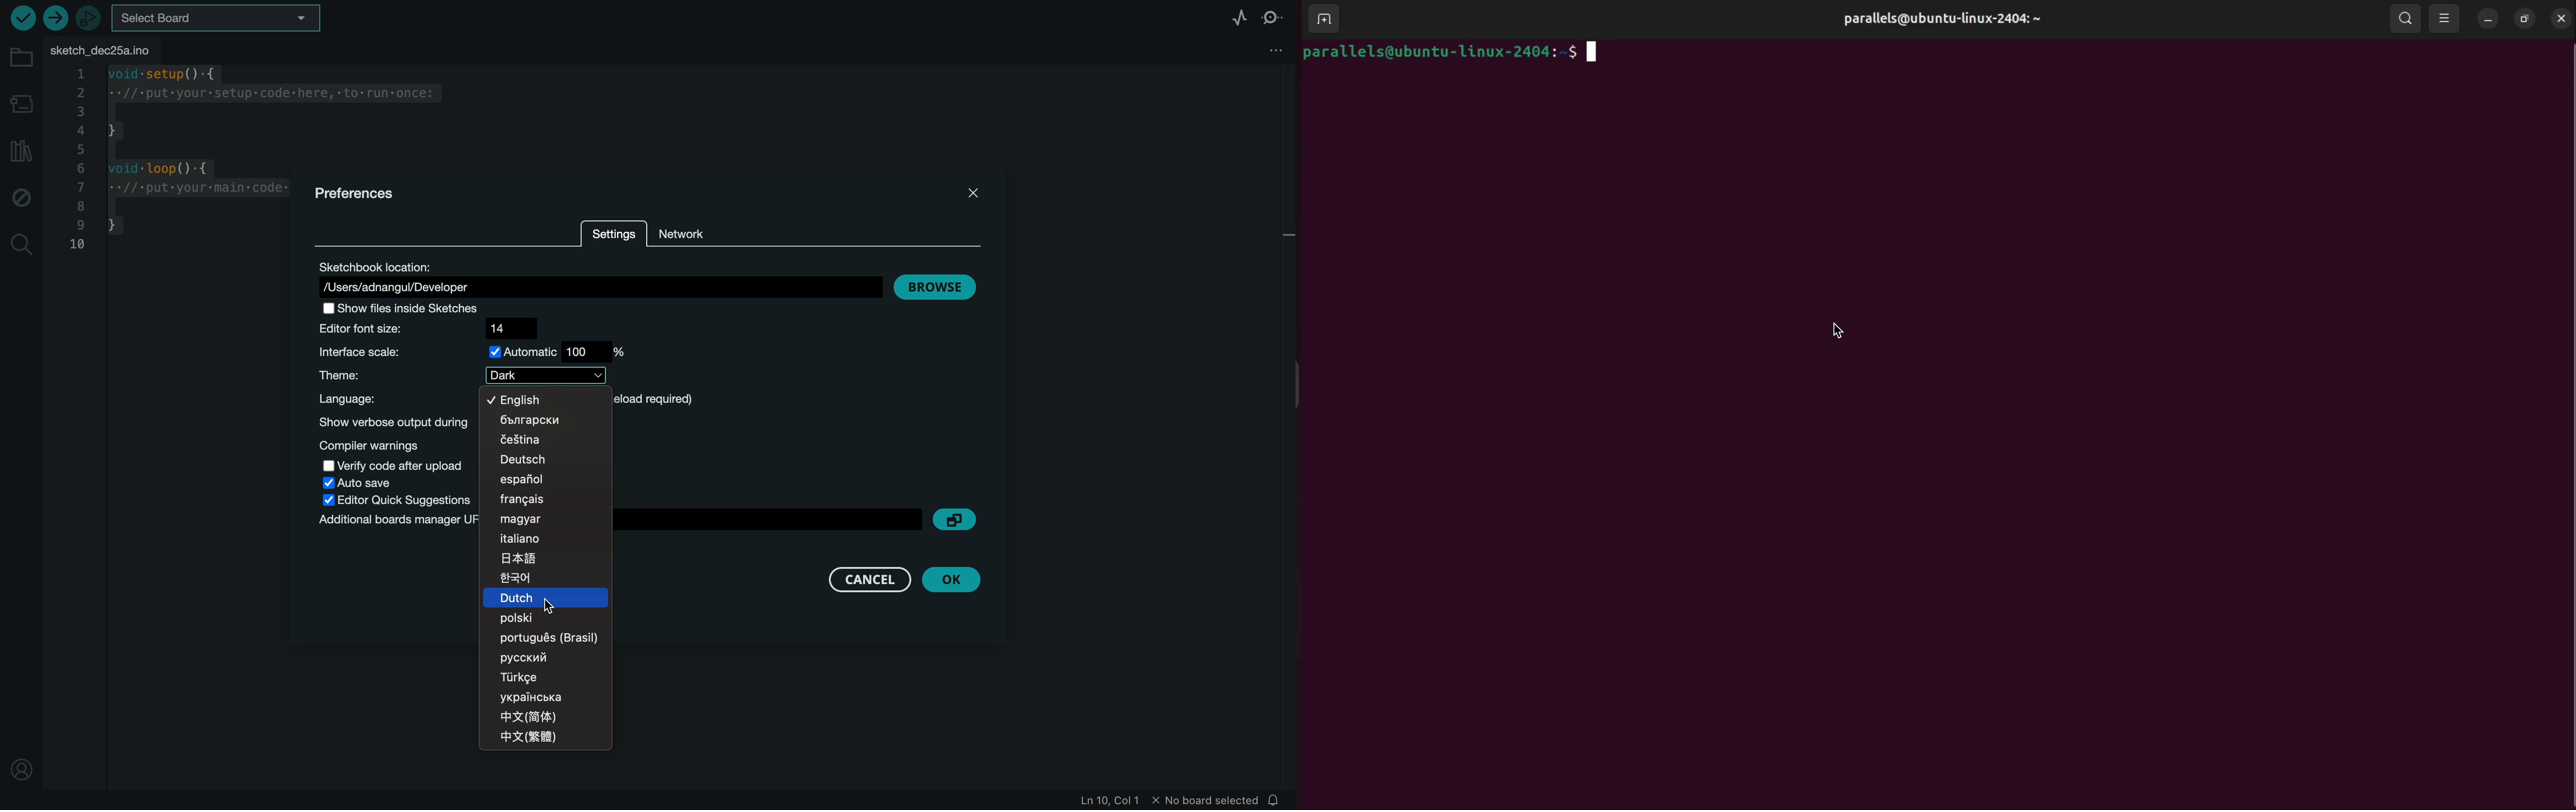 The image size is (2576, 812). Describe the element at coordinates (1844, 330) in the screenshot. I see `cursor` at that location.